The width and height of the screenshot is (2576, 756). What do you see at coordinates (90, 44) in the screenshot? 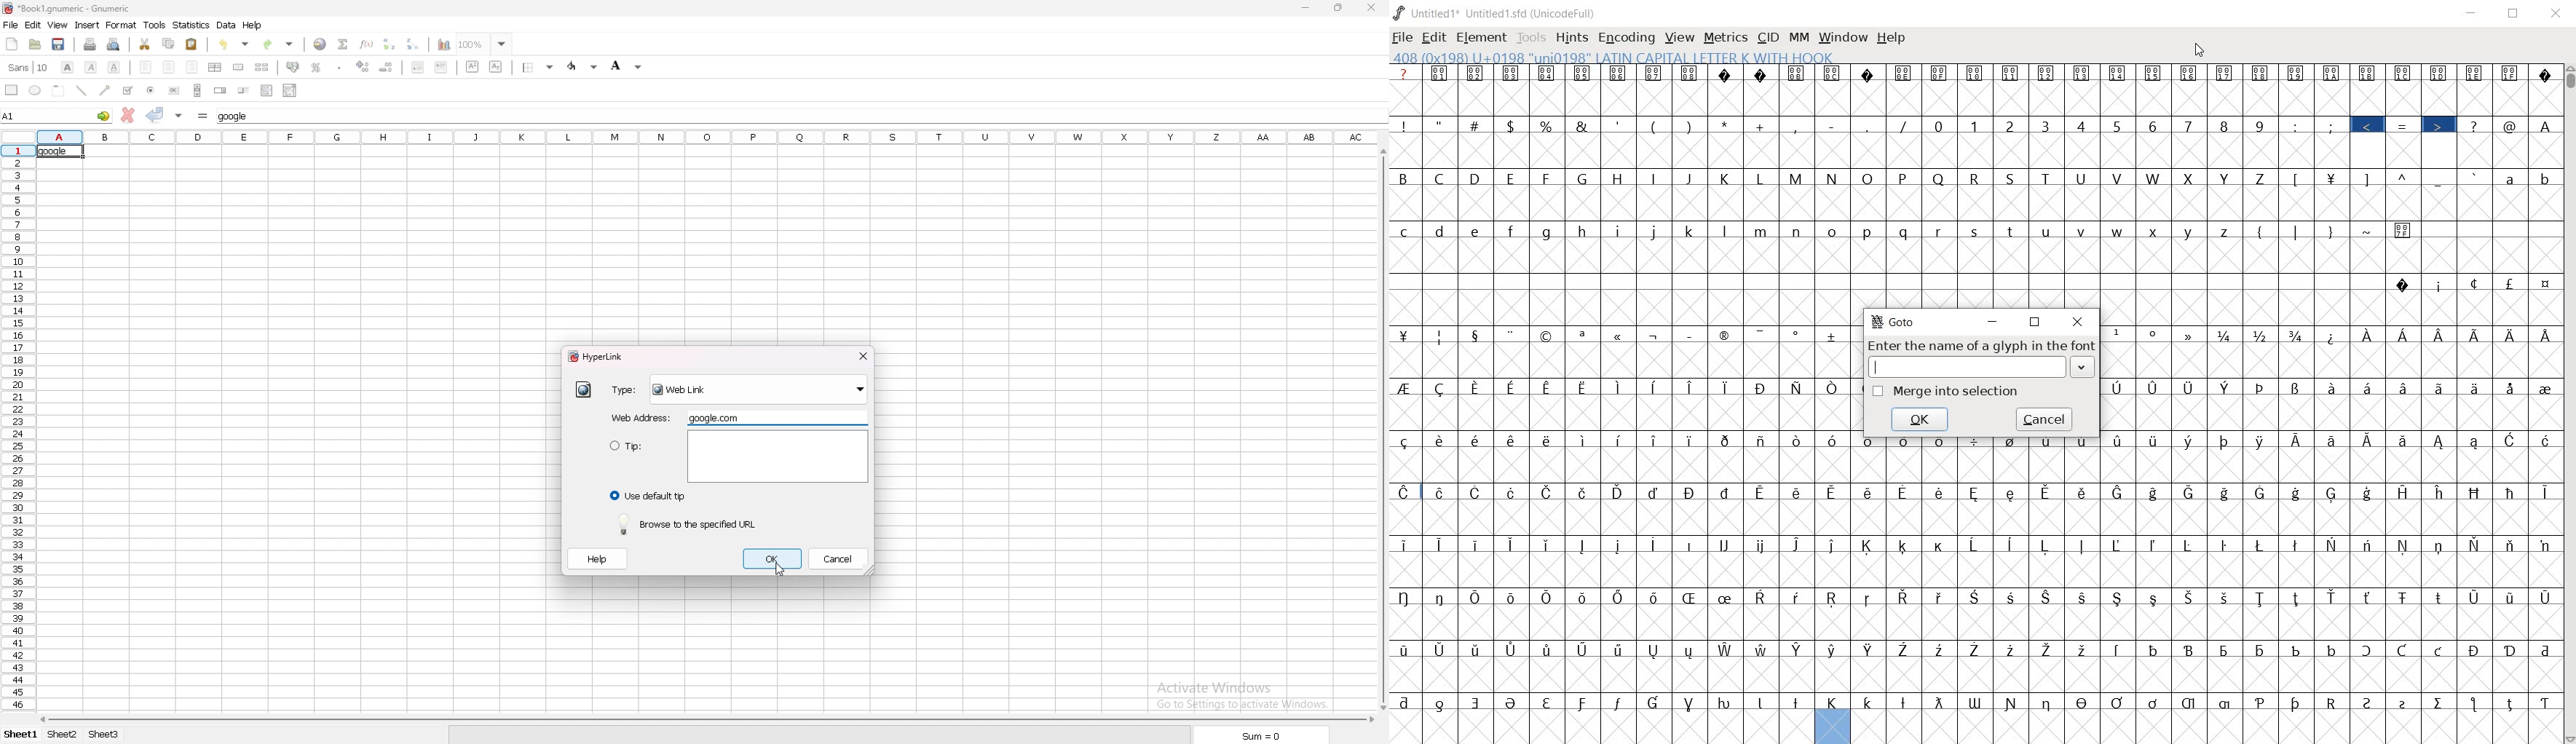
I see `print` at bounding box center [90, 44].